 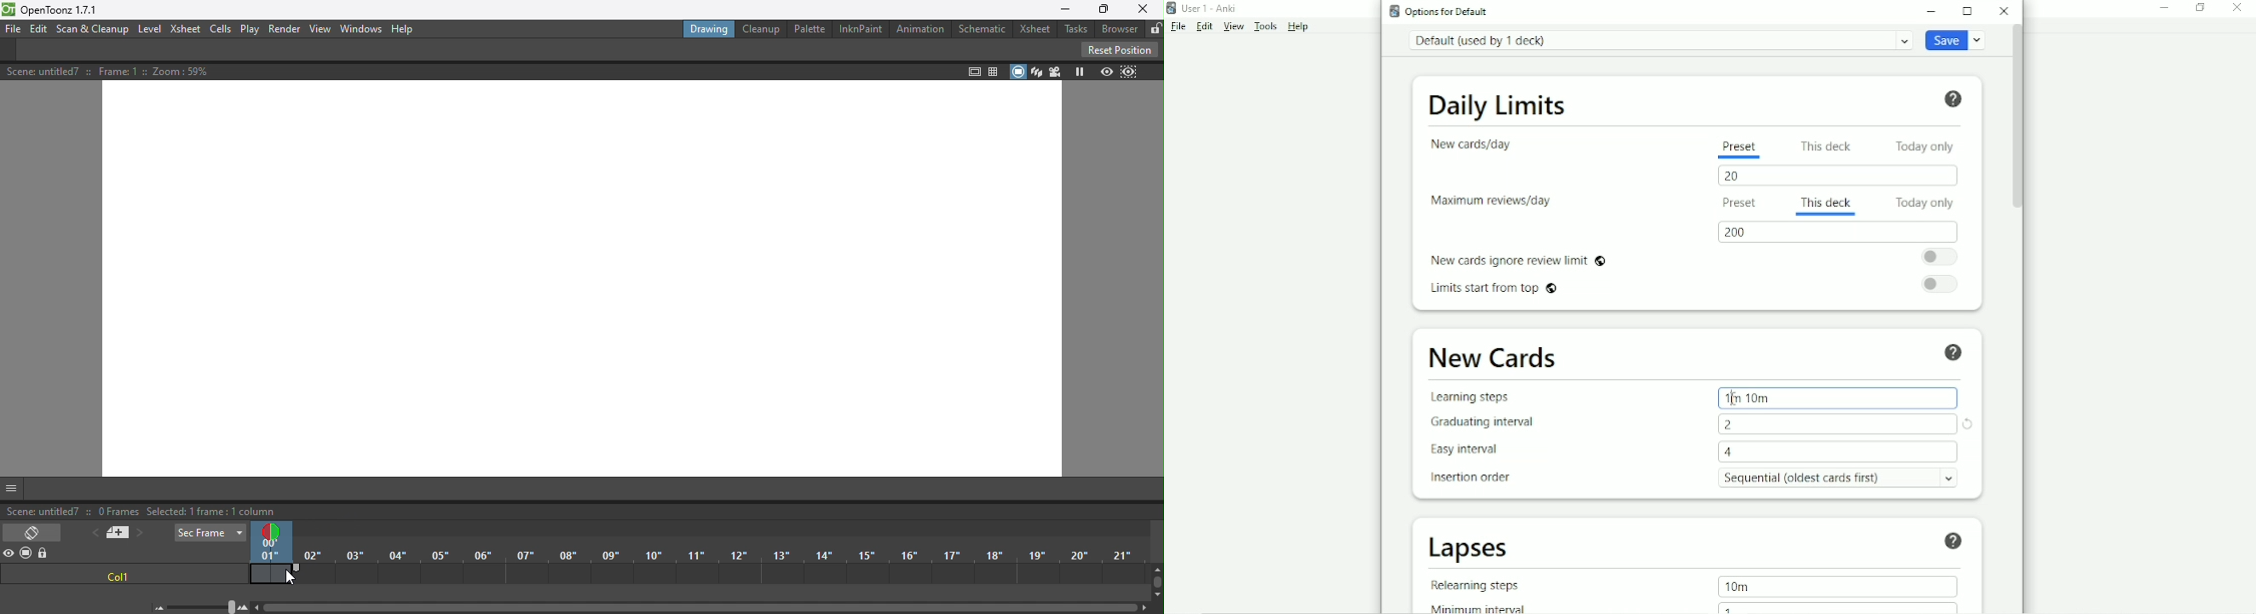 What do you see at coordinates (1657, 42) in the screenshot?
I see `Default (used by 1 deck)` at bounding box center [1657, 42].